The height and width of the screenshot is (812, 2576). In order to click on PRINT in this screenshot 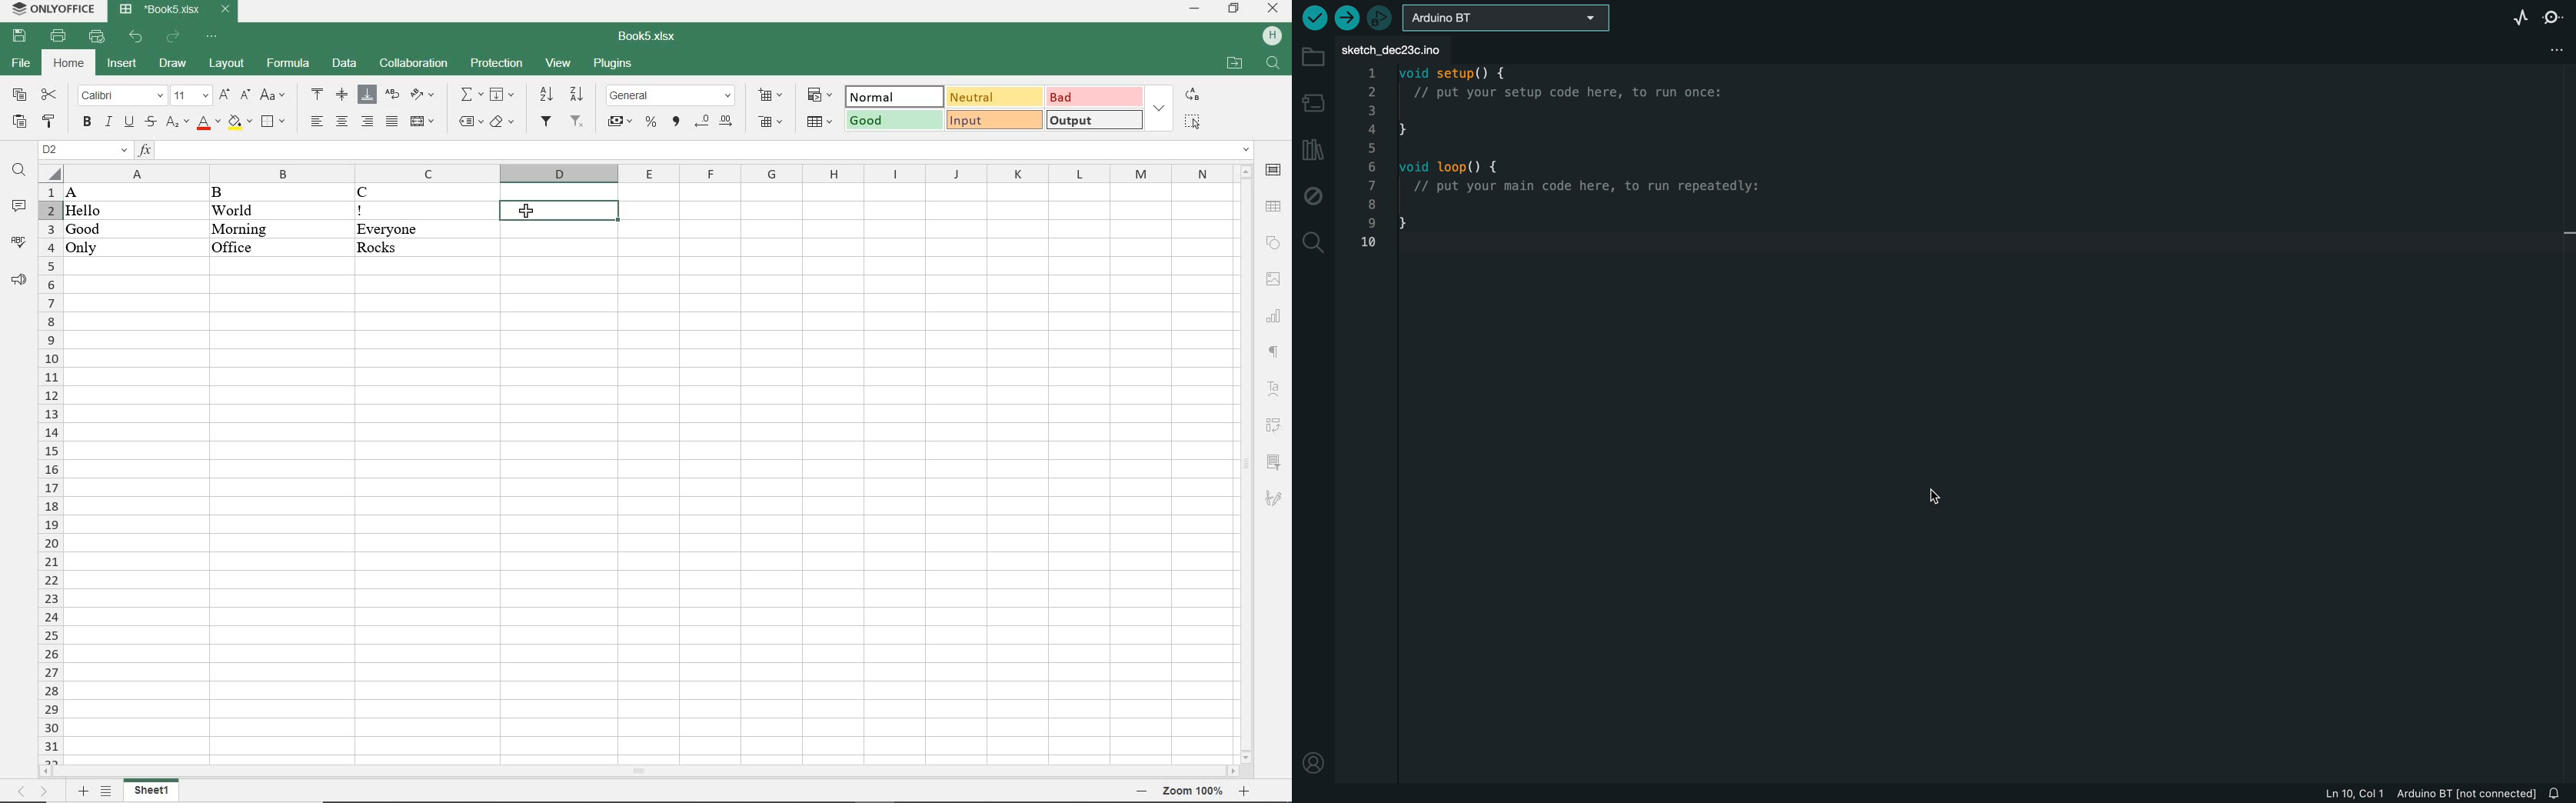, I will do `click(58, 37)`.